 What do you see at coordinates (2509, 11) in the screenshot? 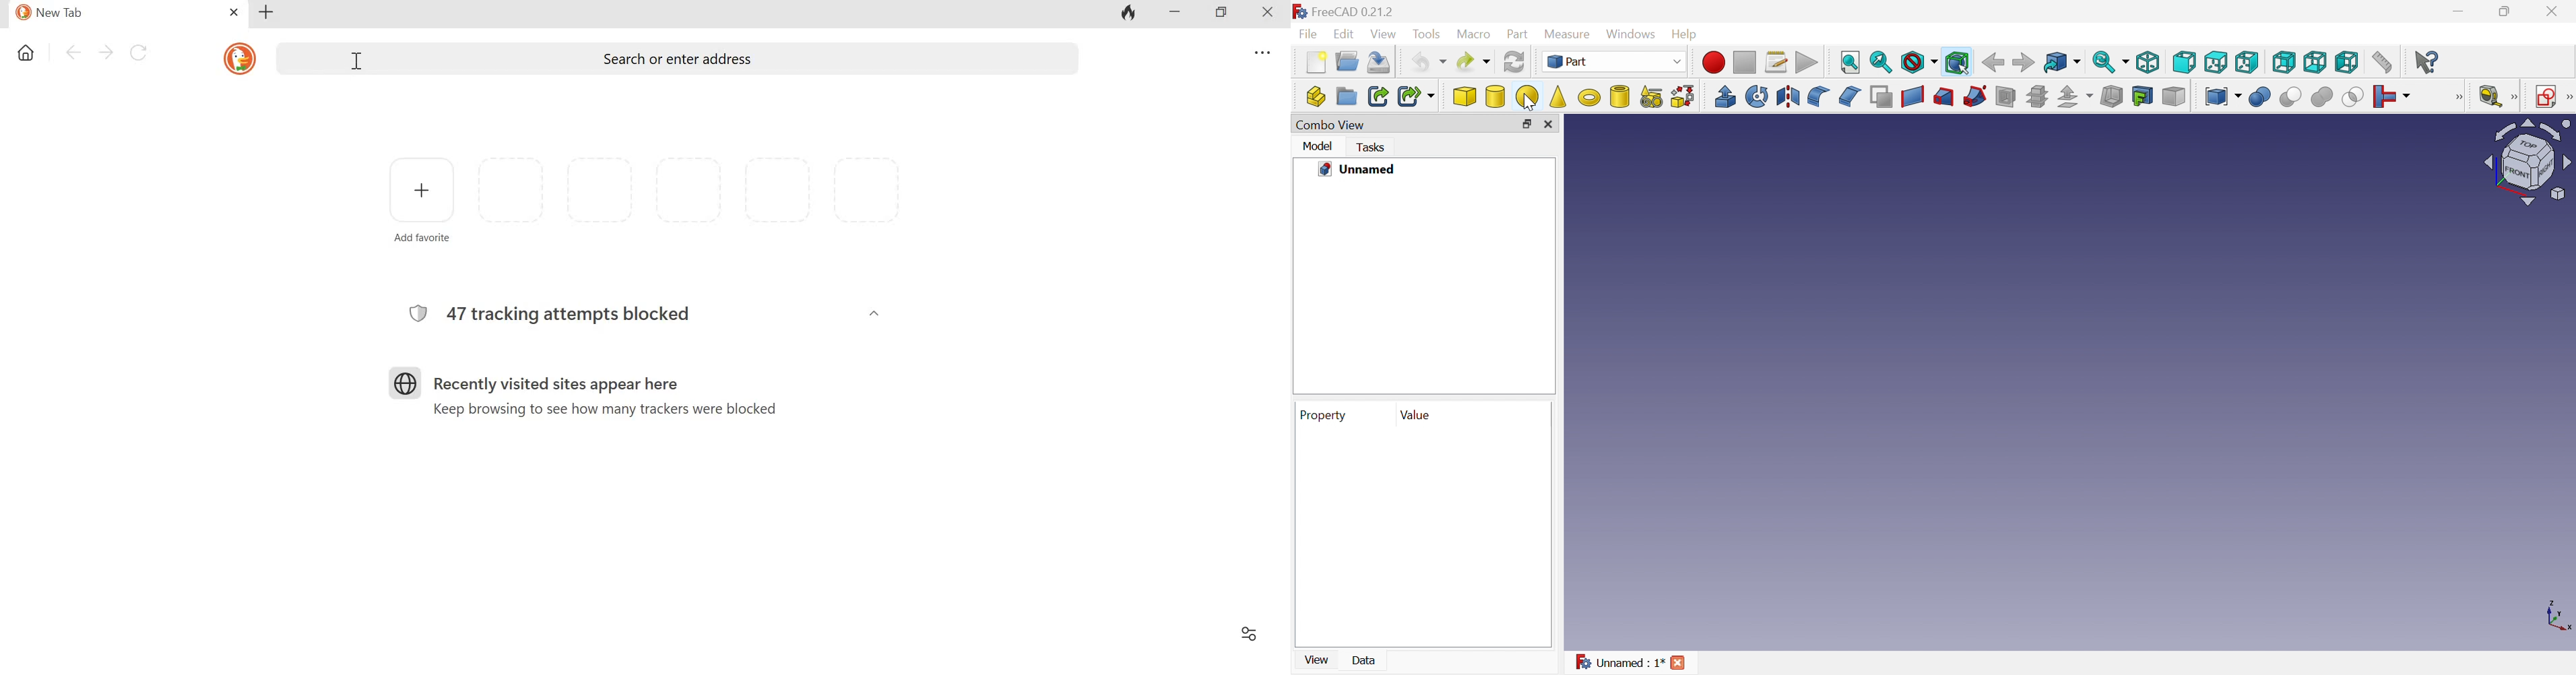
I see `Restore down` at bounding box center [2509, 11].